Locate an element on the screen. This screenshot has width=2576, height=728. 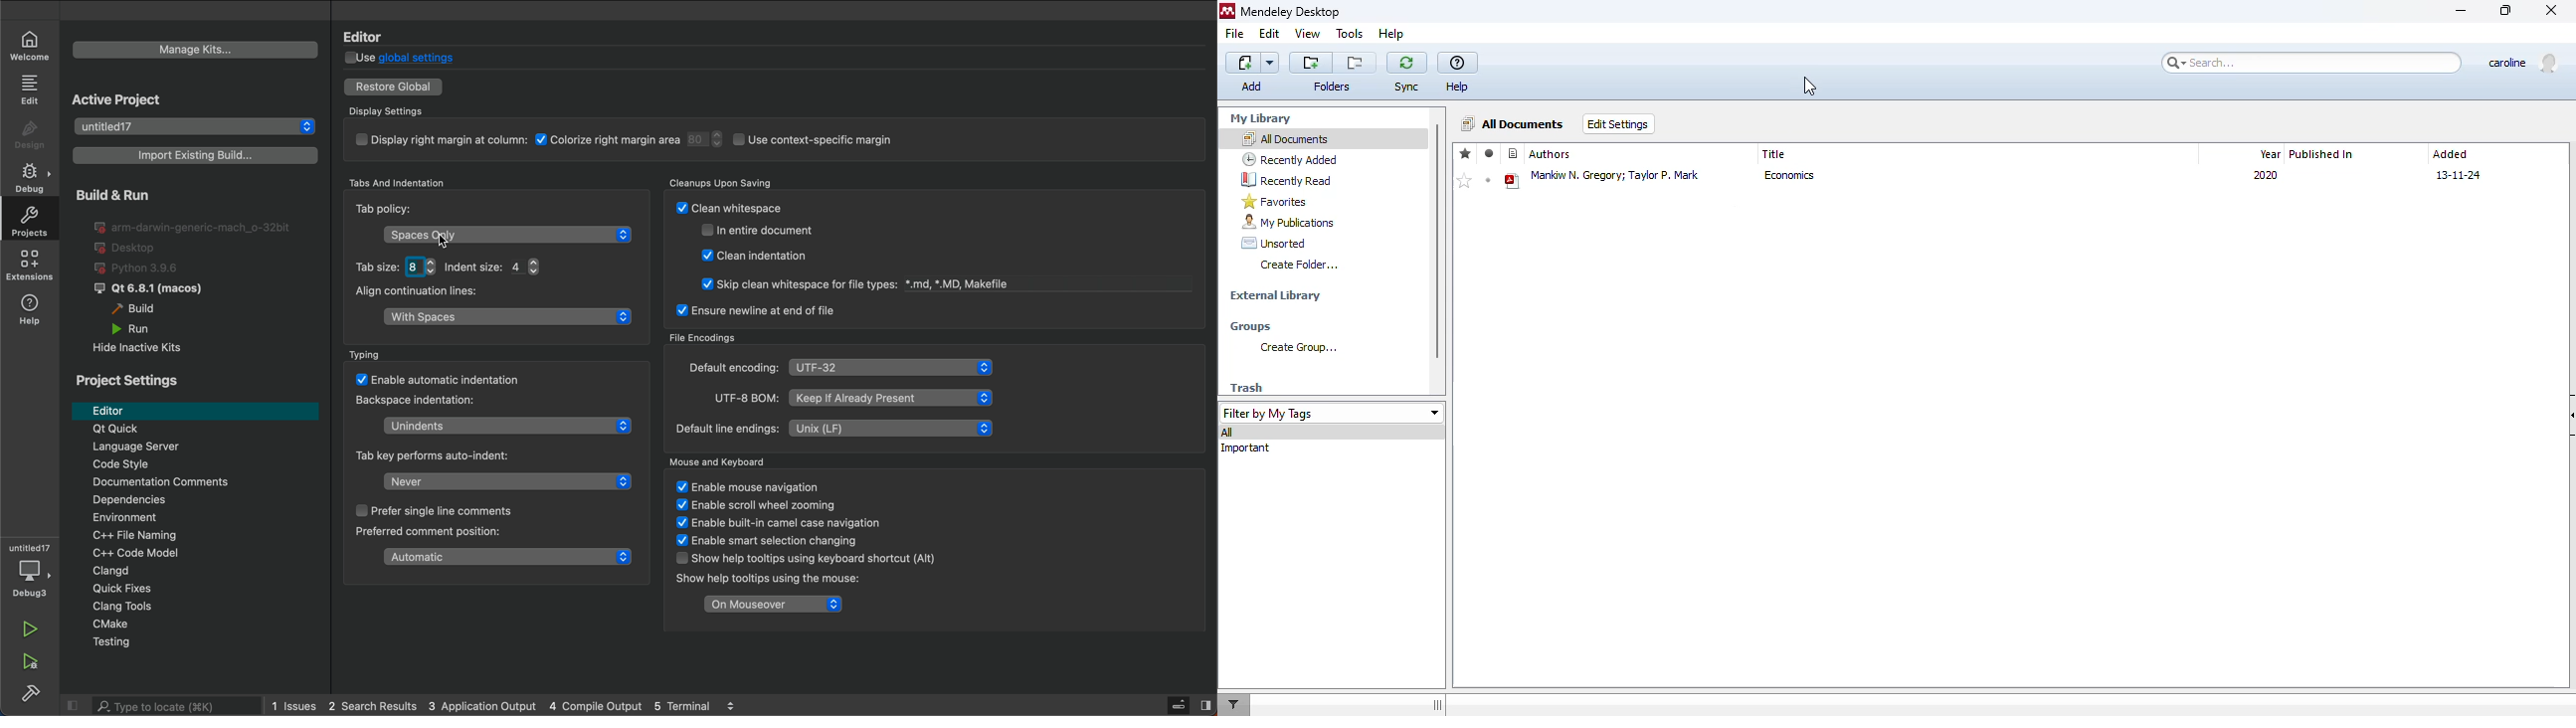
add is located at coordinates (1253, 73).